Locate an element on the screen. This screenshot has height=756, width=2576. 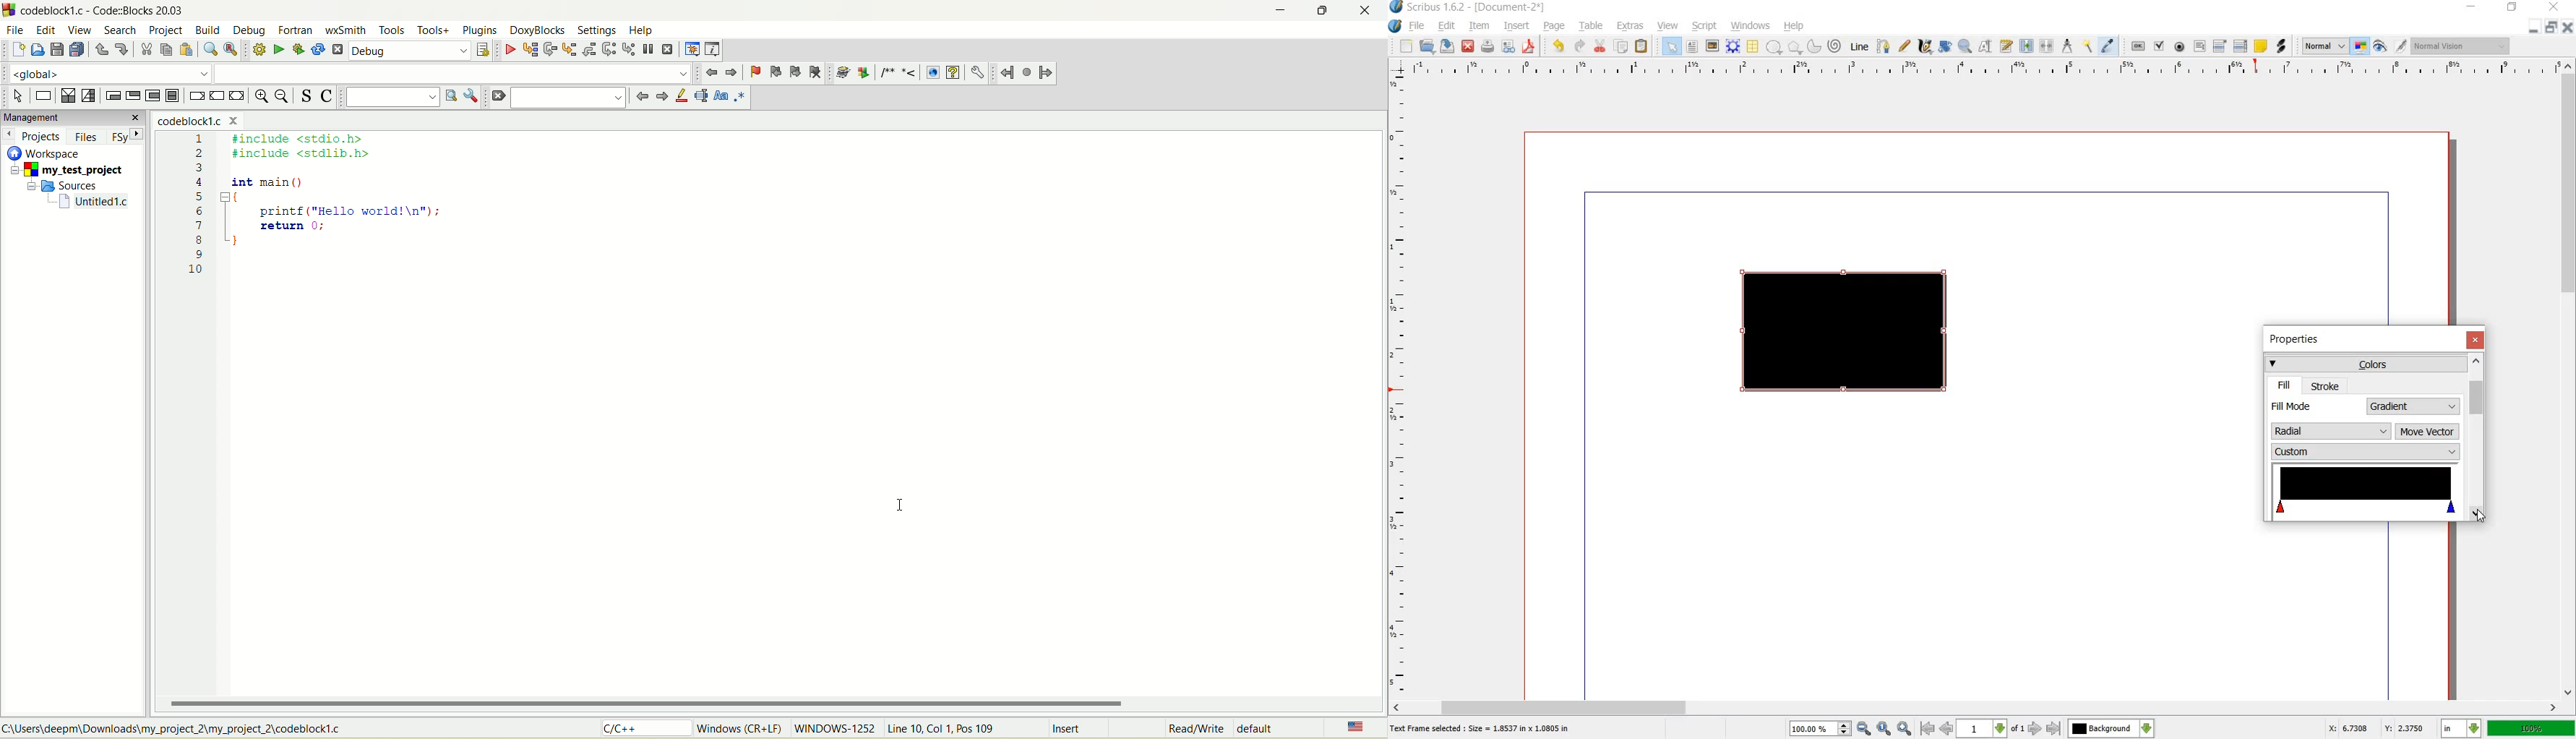
pdf check box is located at coordinates (2159, 46).